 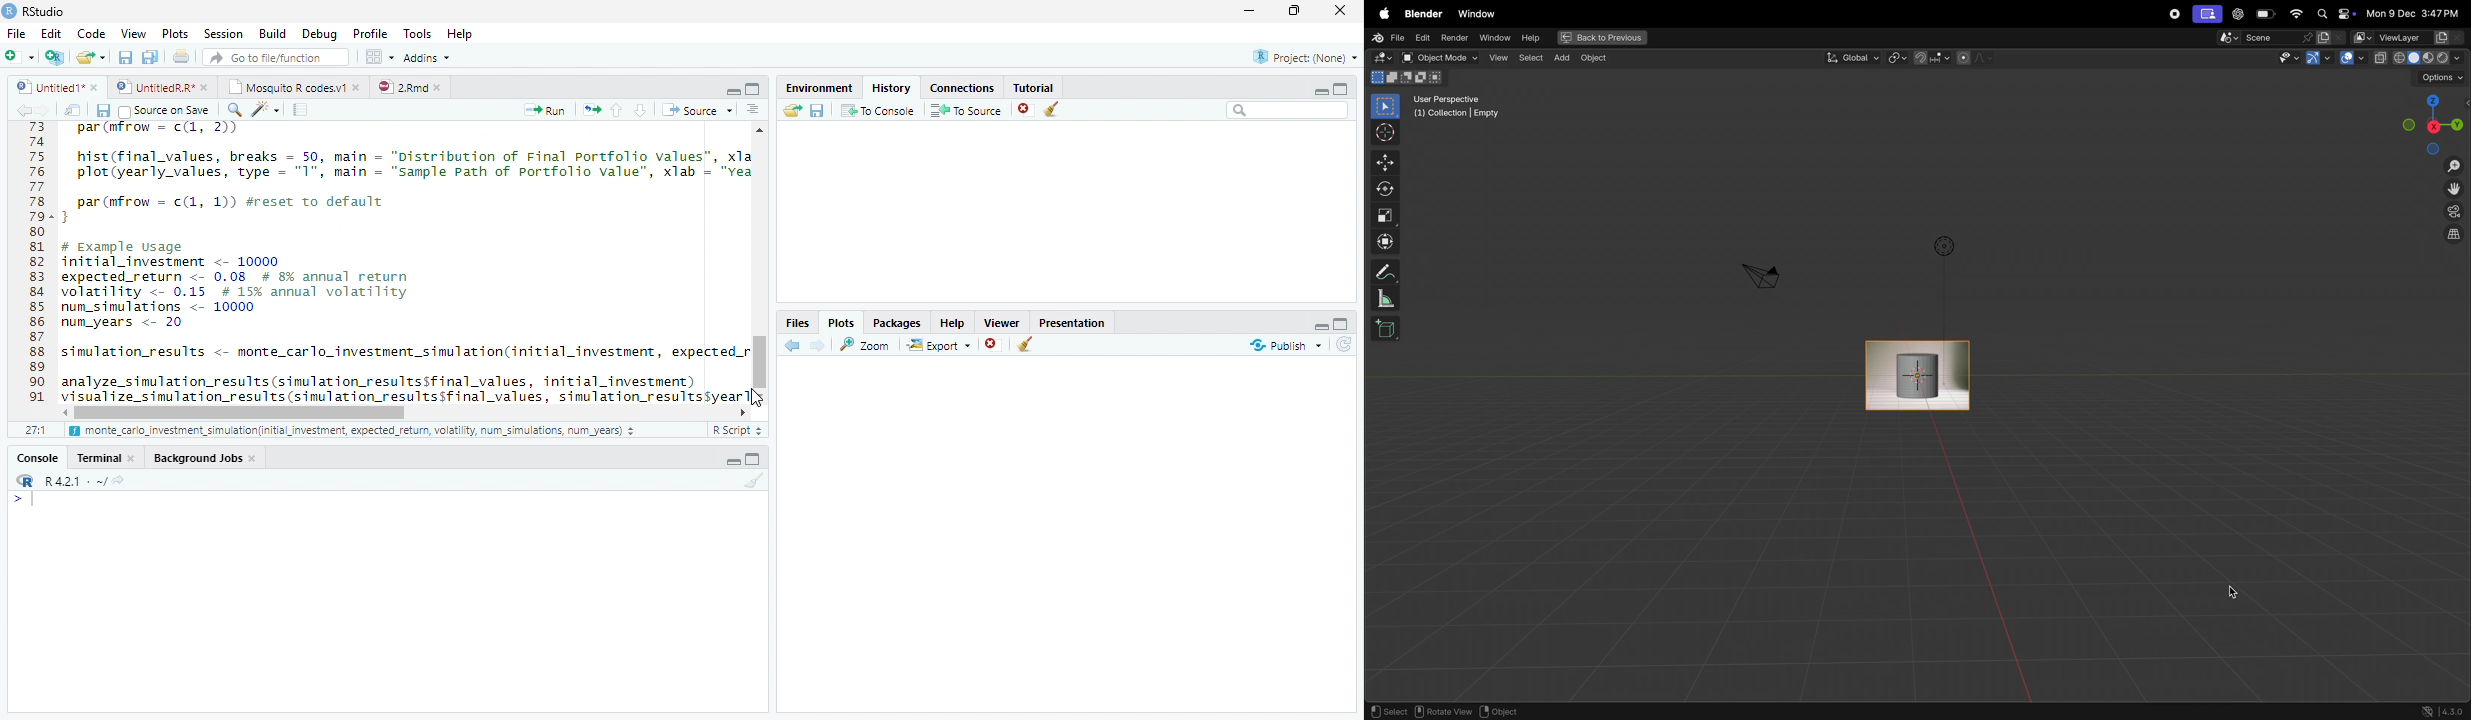 What do you see at coordinates (181, 56) in the screenshot?
I see `Print` at bounding box center [181, 56].